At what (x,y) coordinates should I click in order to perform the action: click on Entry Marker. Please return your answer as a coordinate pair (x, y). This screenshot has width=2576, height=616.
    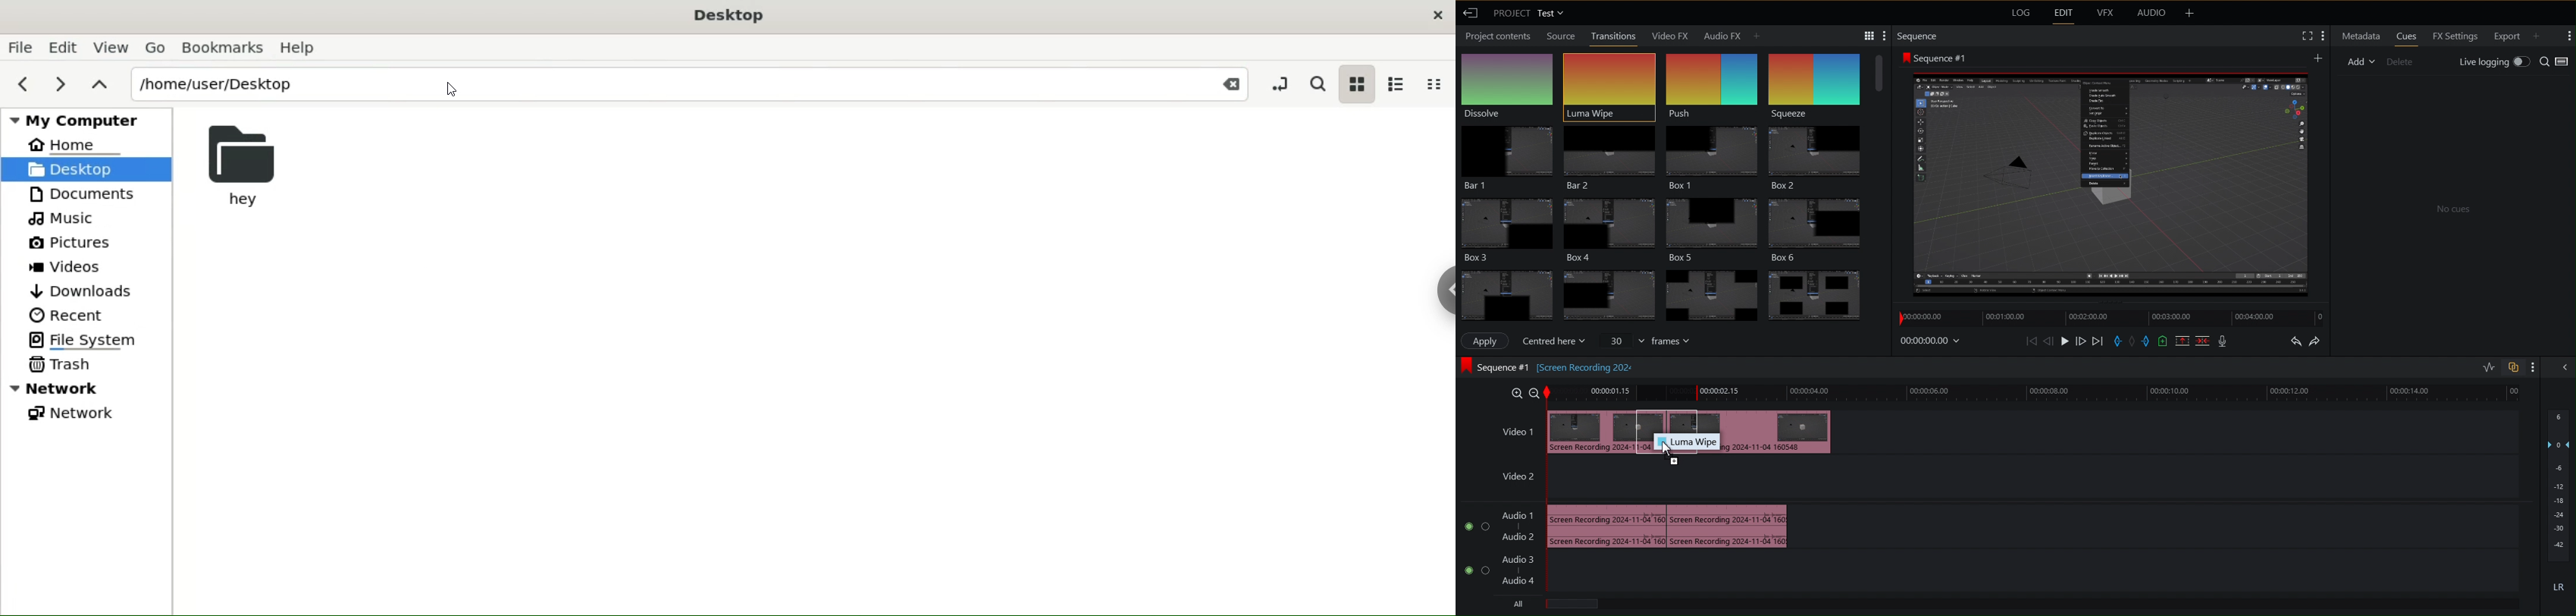
    Looking at the image, I should click on (2117, 341).